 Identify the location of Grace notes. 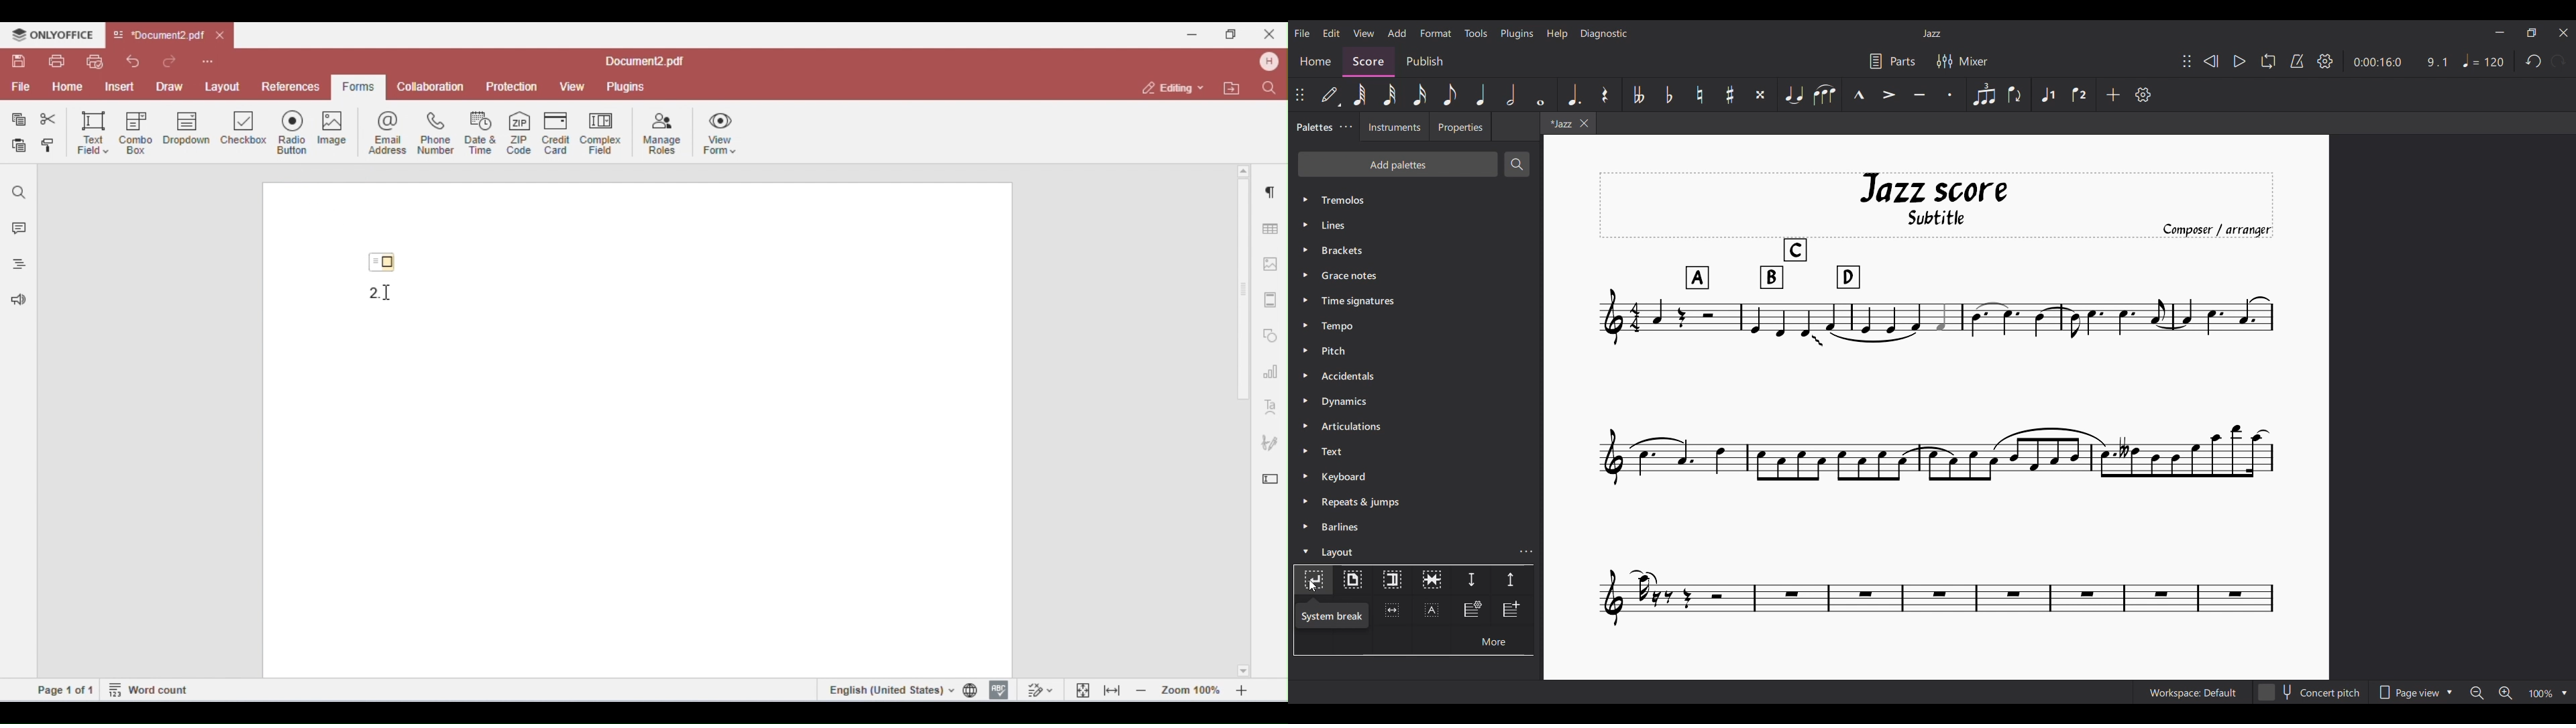
(1415, 276).